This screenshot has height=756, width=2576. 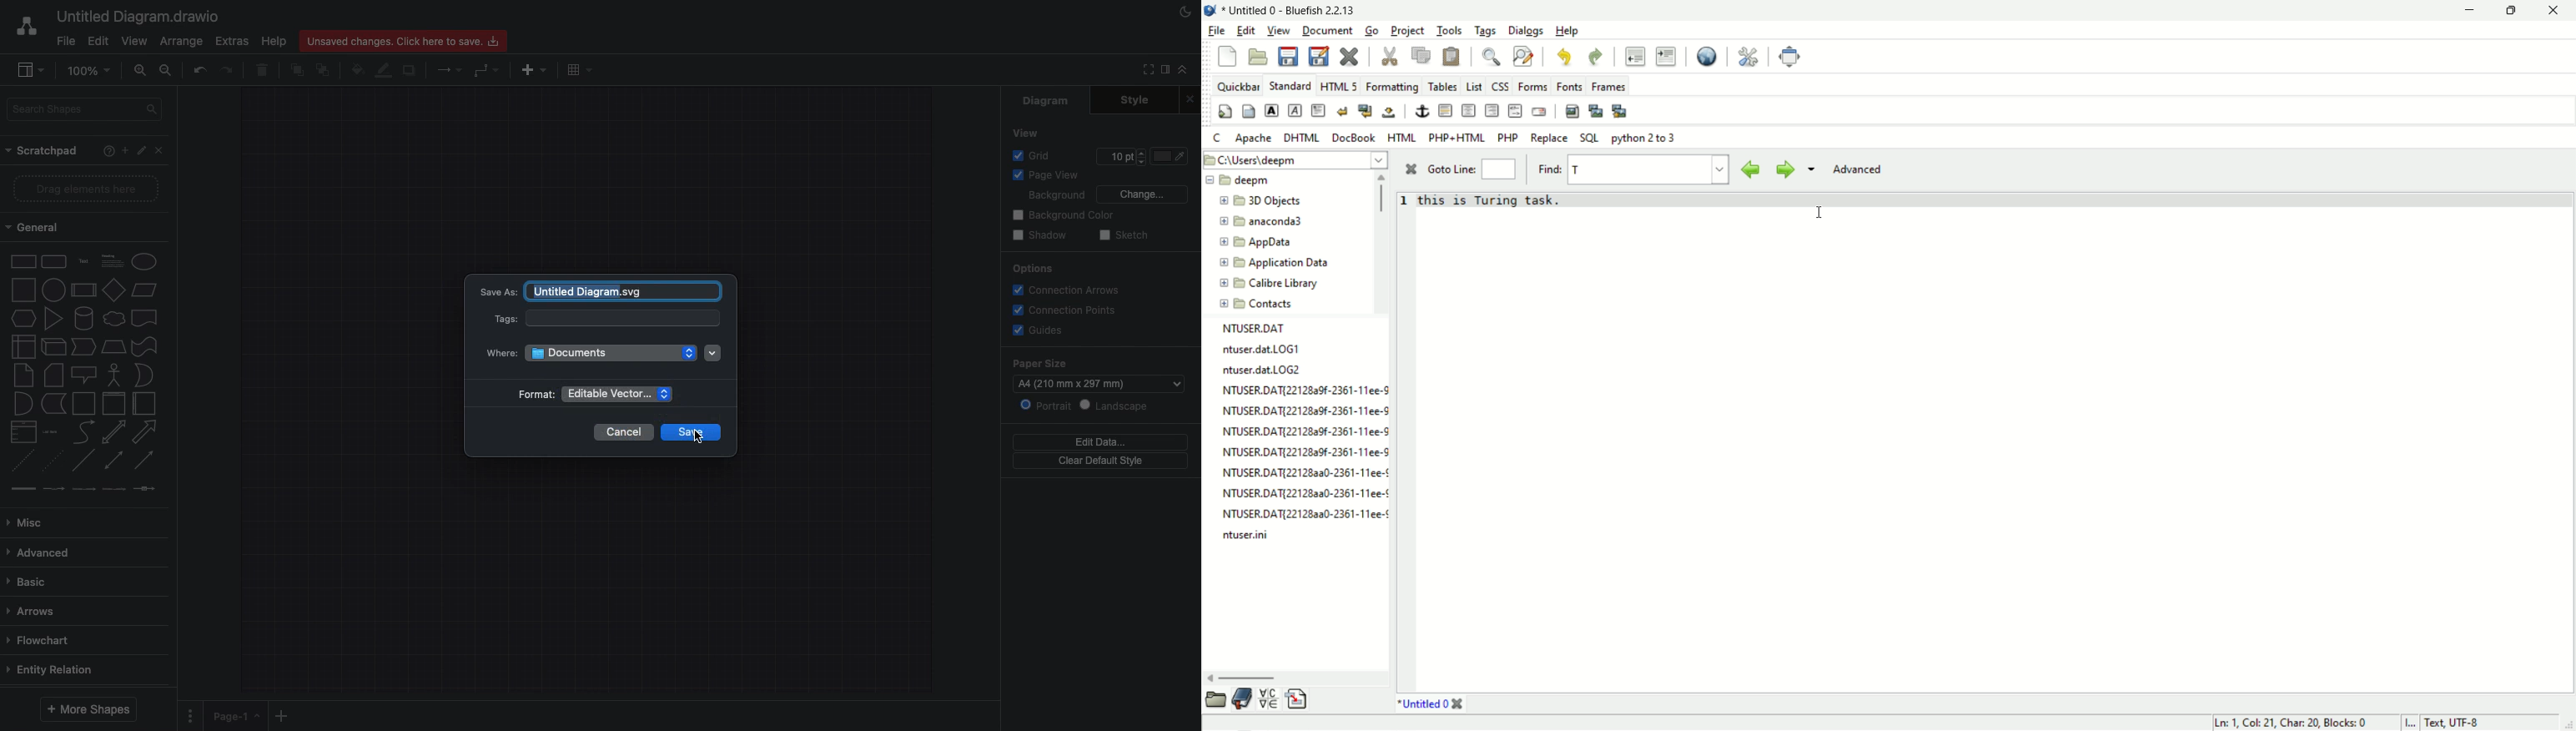 I want to click on maximize, so click(x=2515, y=12).